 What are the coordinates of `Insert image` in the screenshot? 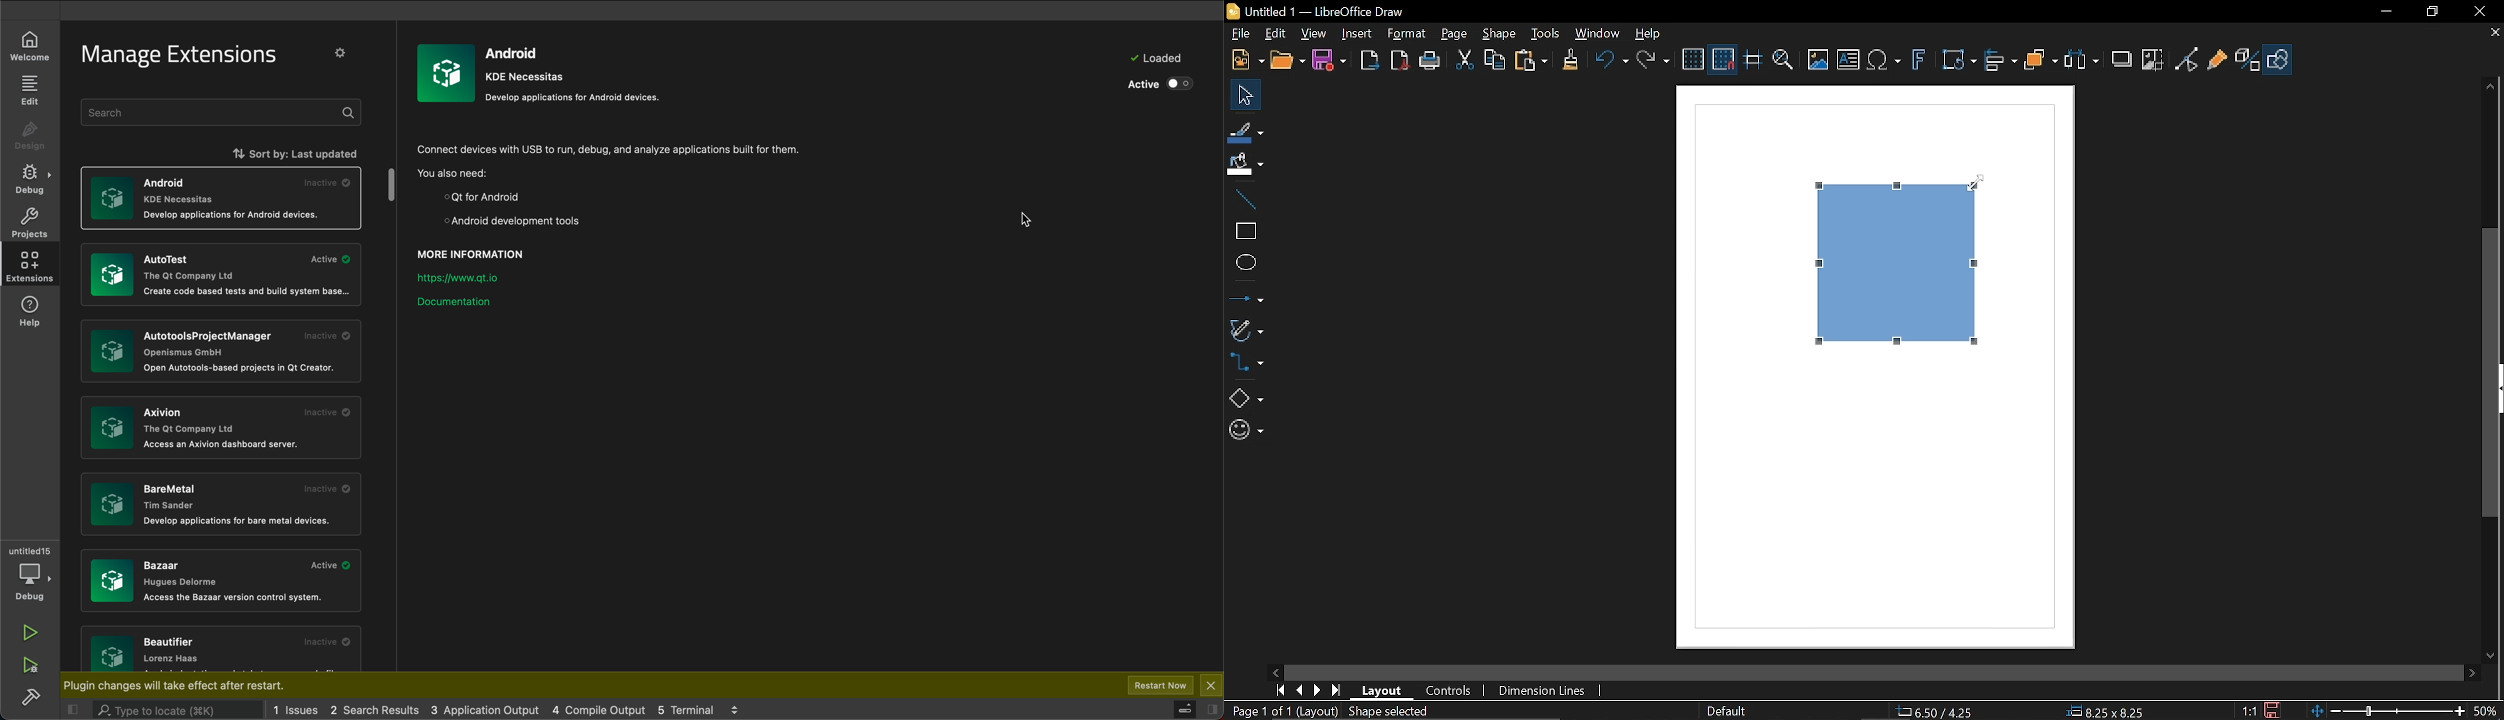 It's located at (1816, 60).